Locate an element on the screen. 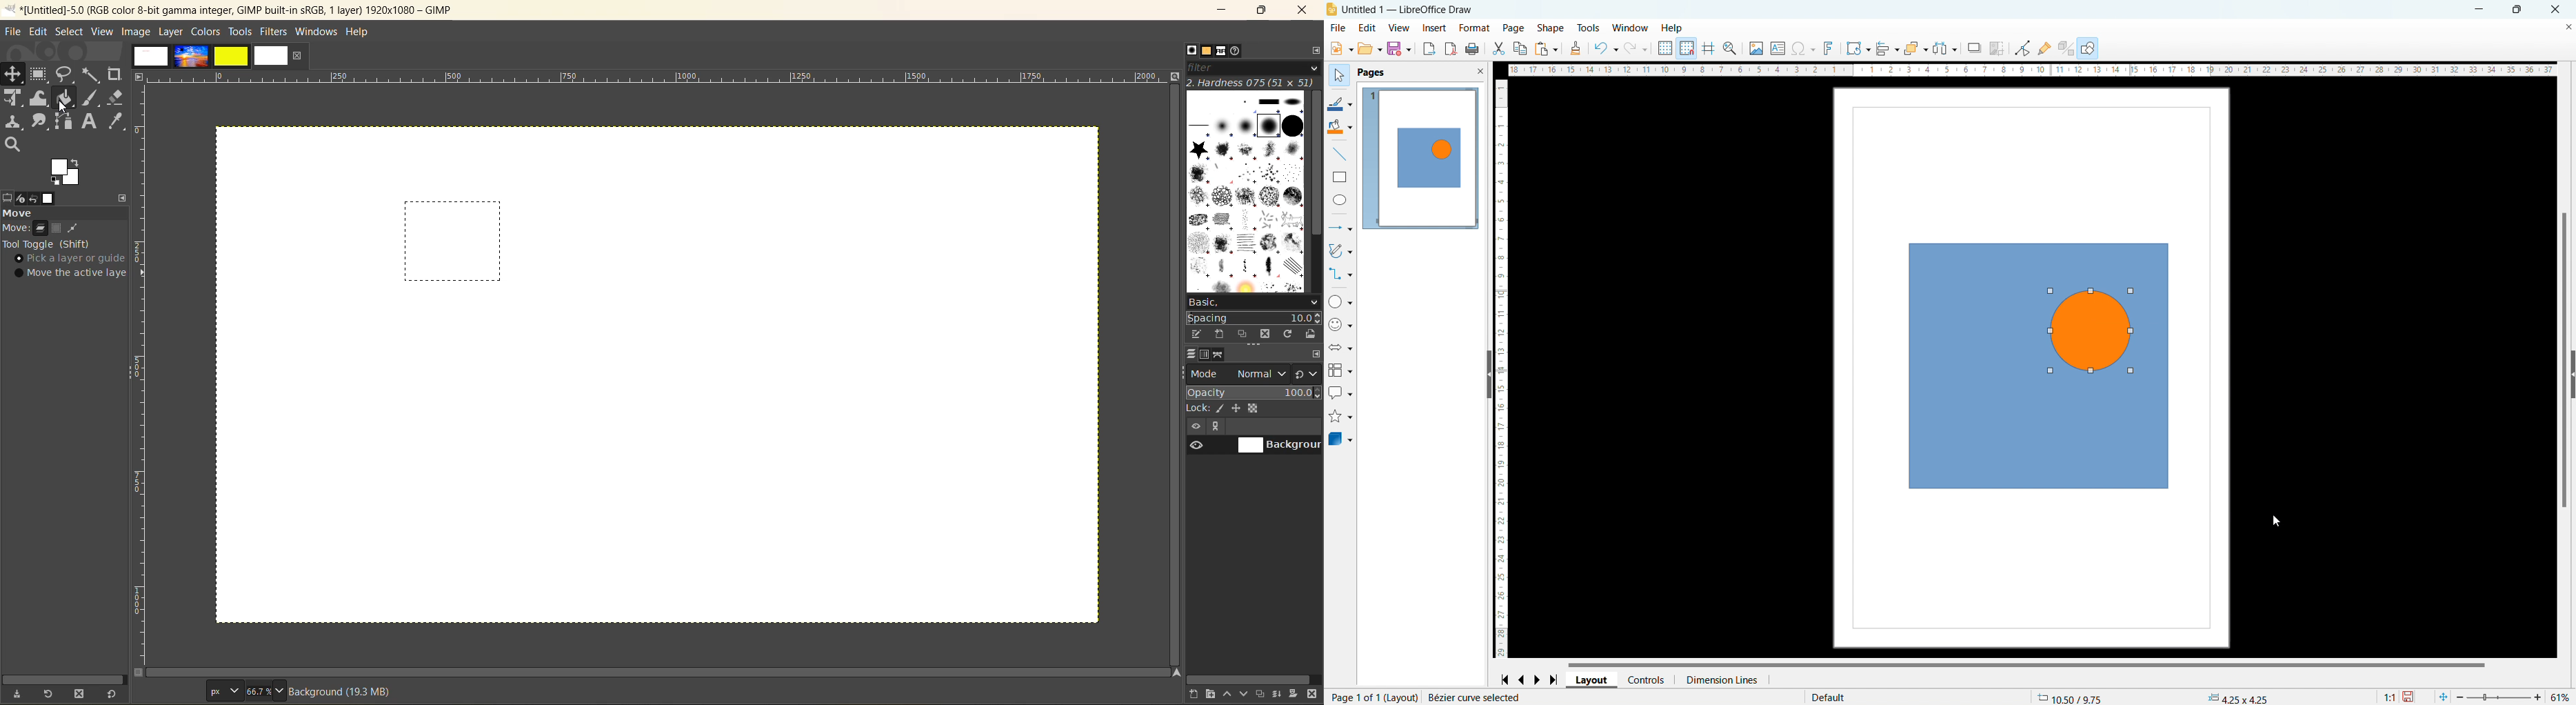 The width and height of the screenshot is (2576, 728). view is located at coordinates (1398, 29).